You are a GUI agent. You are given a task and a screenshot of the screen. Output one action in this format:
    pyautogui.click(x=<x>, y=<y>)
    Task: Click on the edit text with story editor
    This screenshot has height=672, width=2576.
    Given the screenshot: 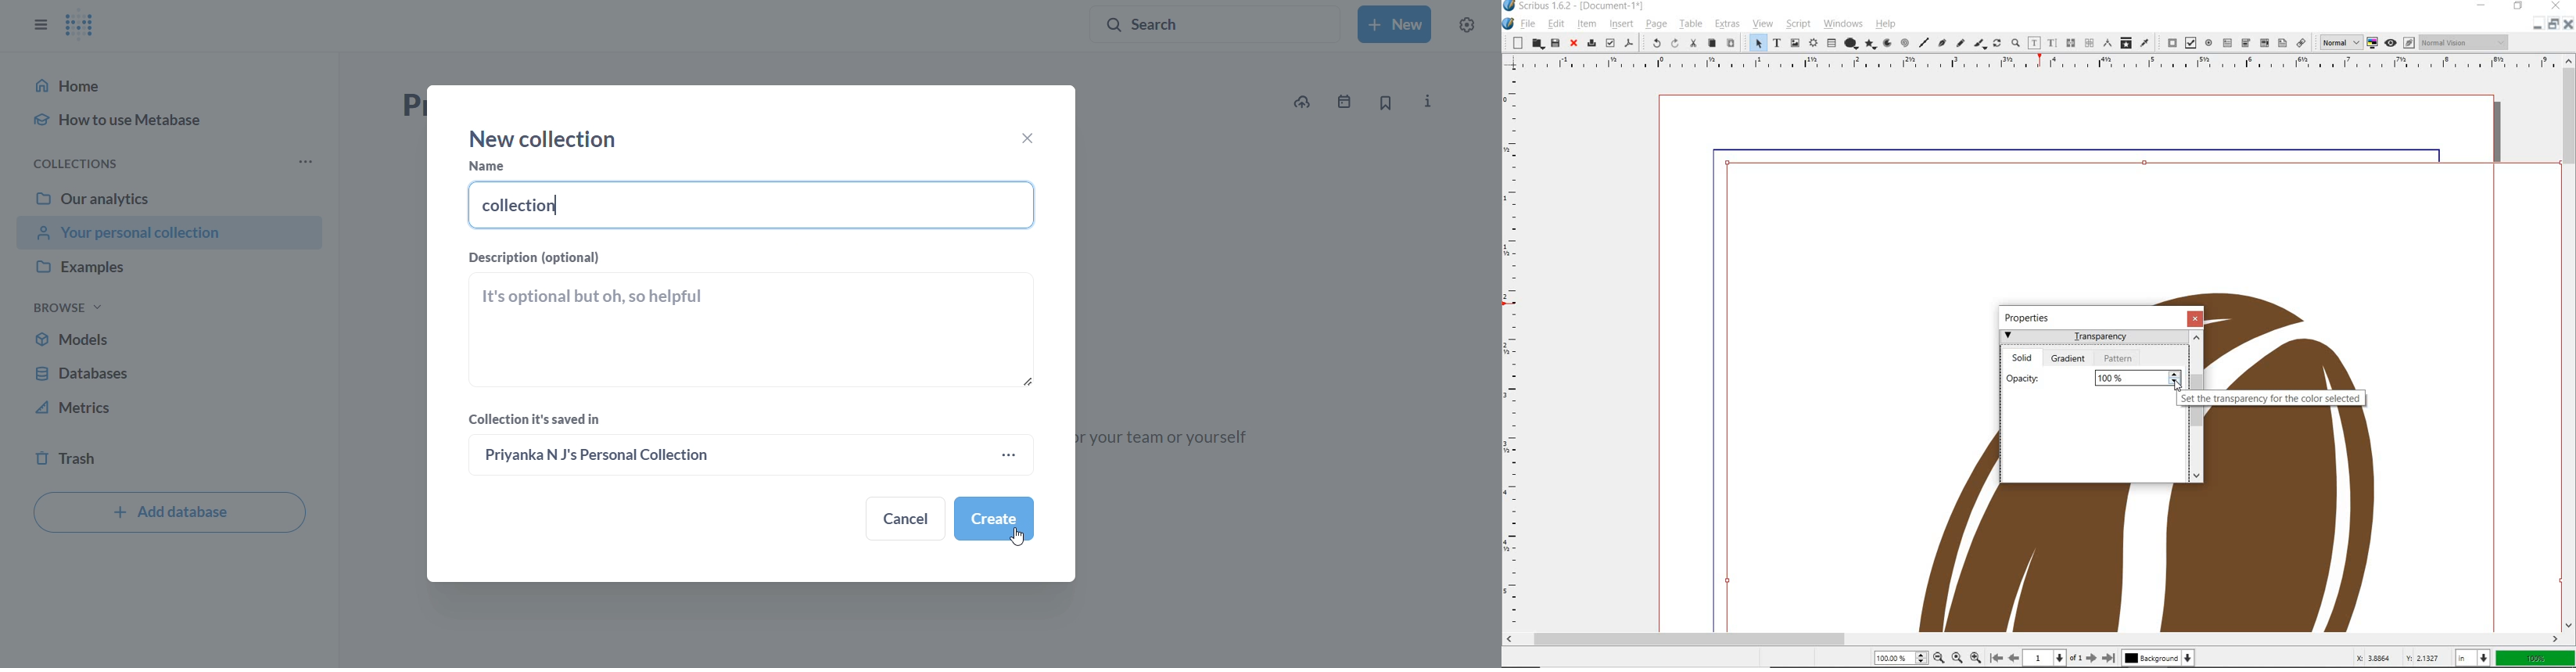 What is the action you would take?
    pyautogui.click(x=2052, y=43)
    